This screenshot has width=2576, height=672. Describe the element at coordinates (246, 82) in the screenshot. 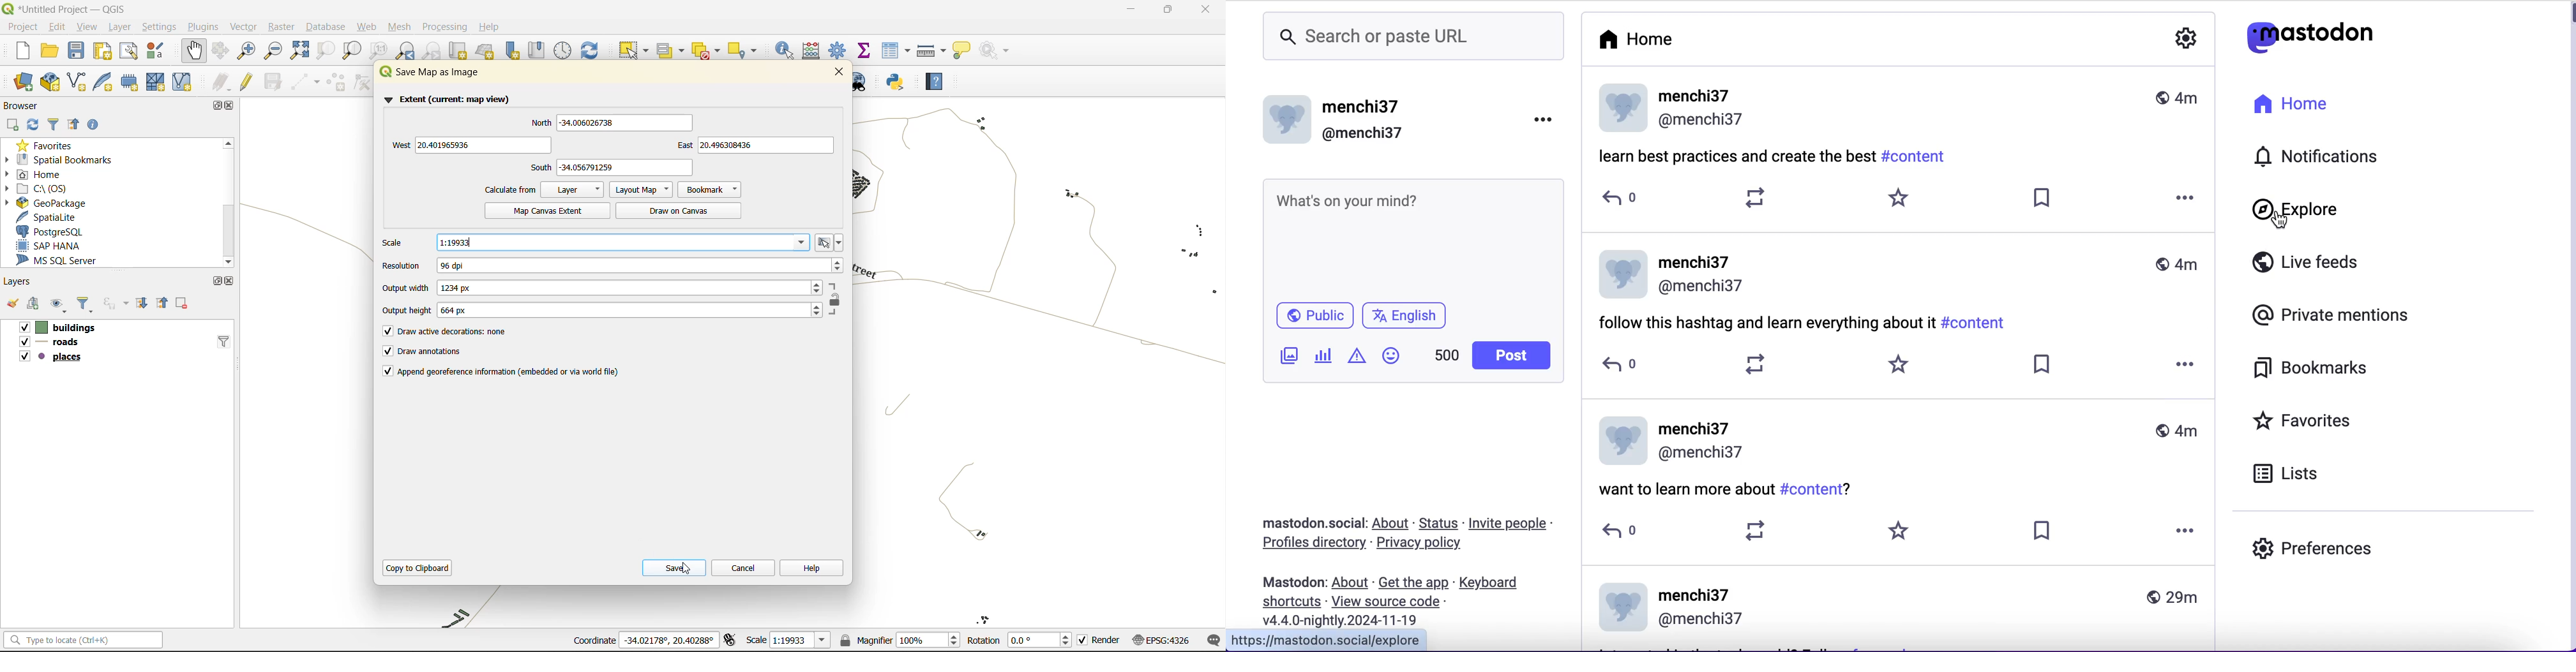

I see `toggle edits` at that location.